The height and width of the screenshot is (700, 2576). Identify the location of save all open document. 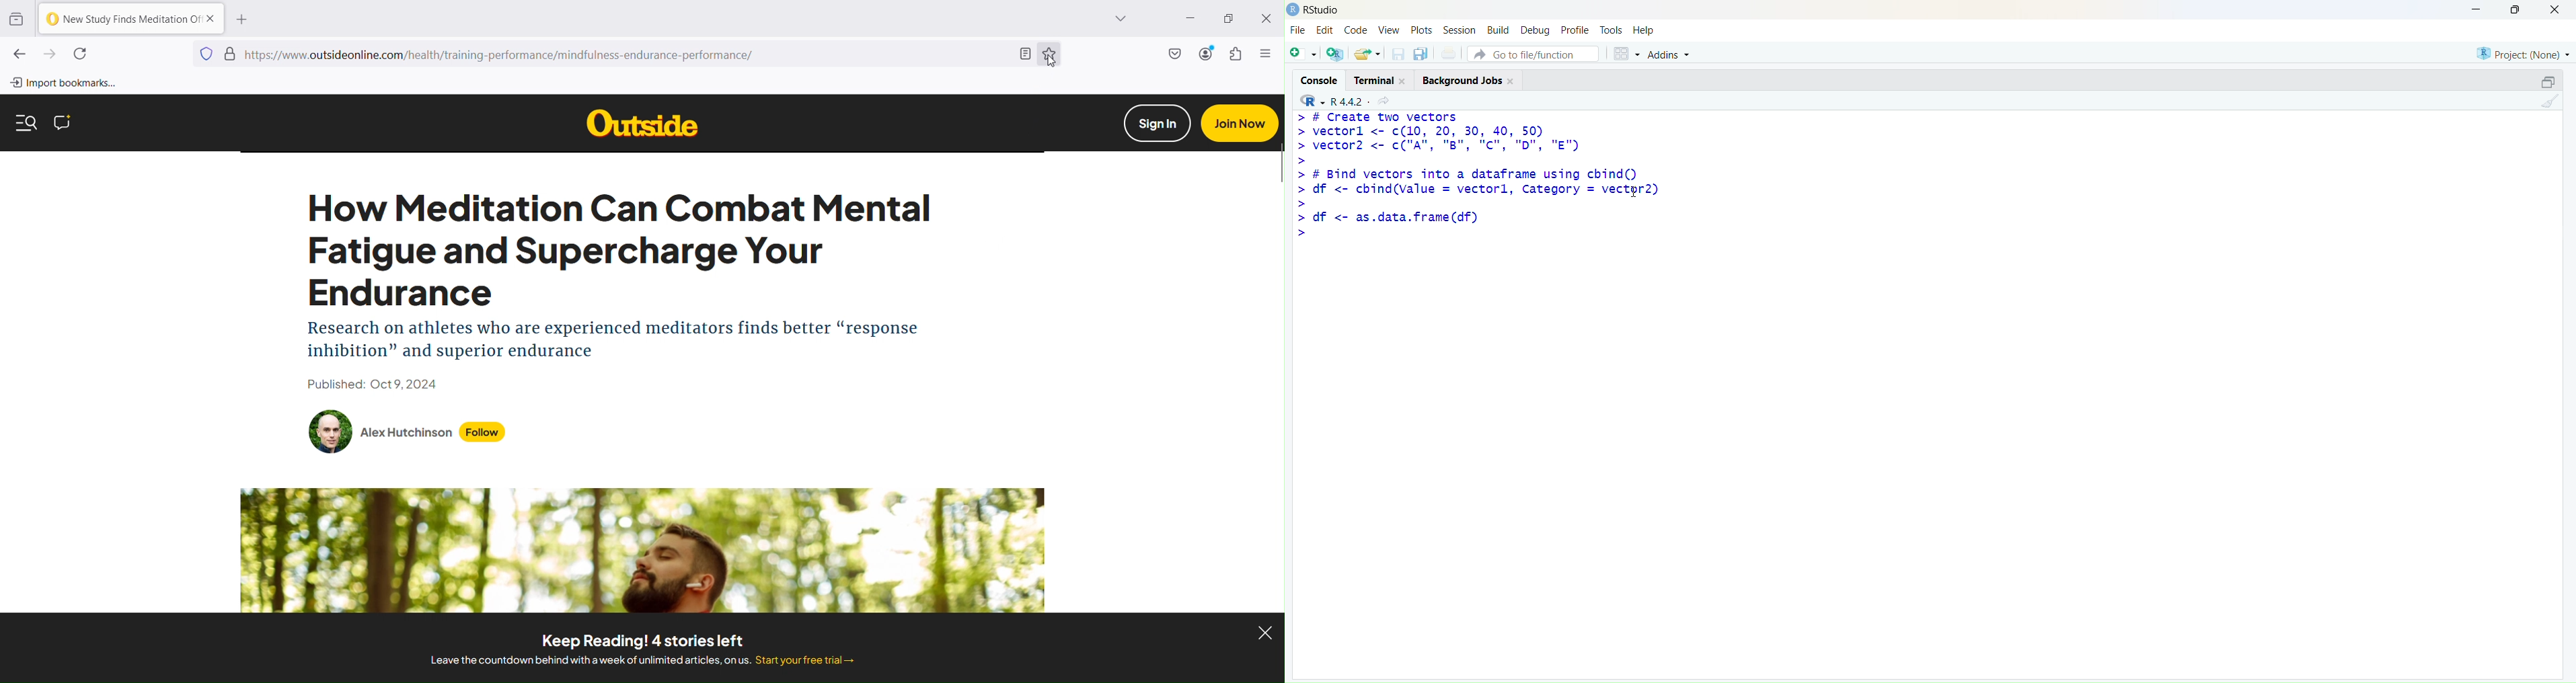
(1422, 54).